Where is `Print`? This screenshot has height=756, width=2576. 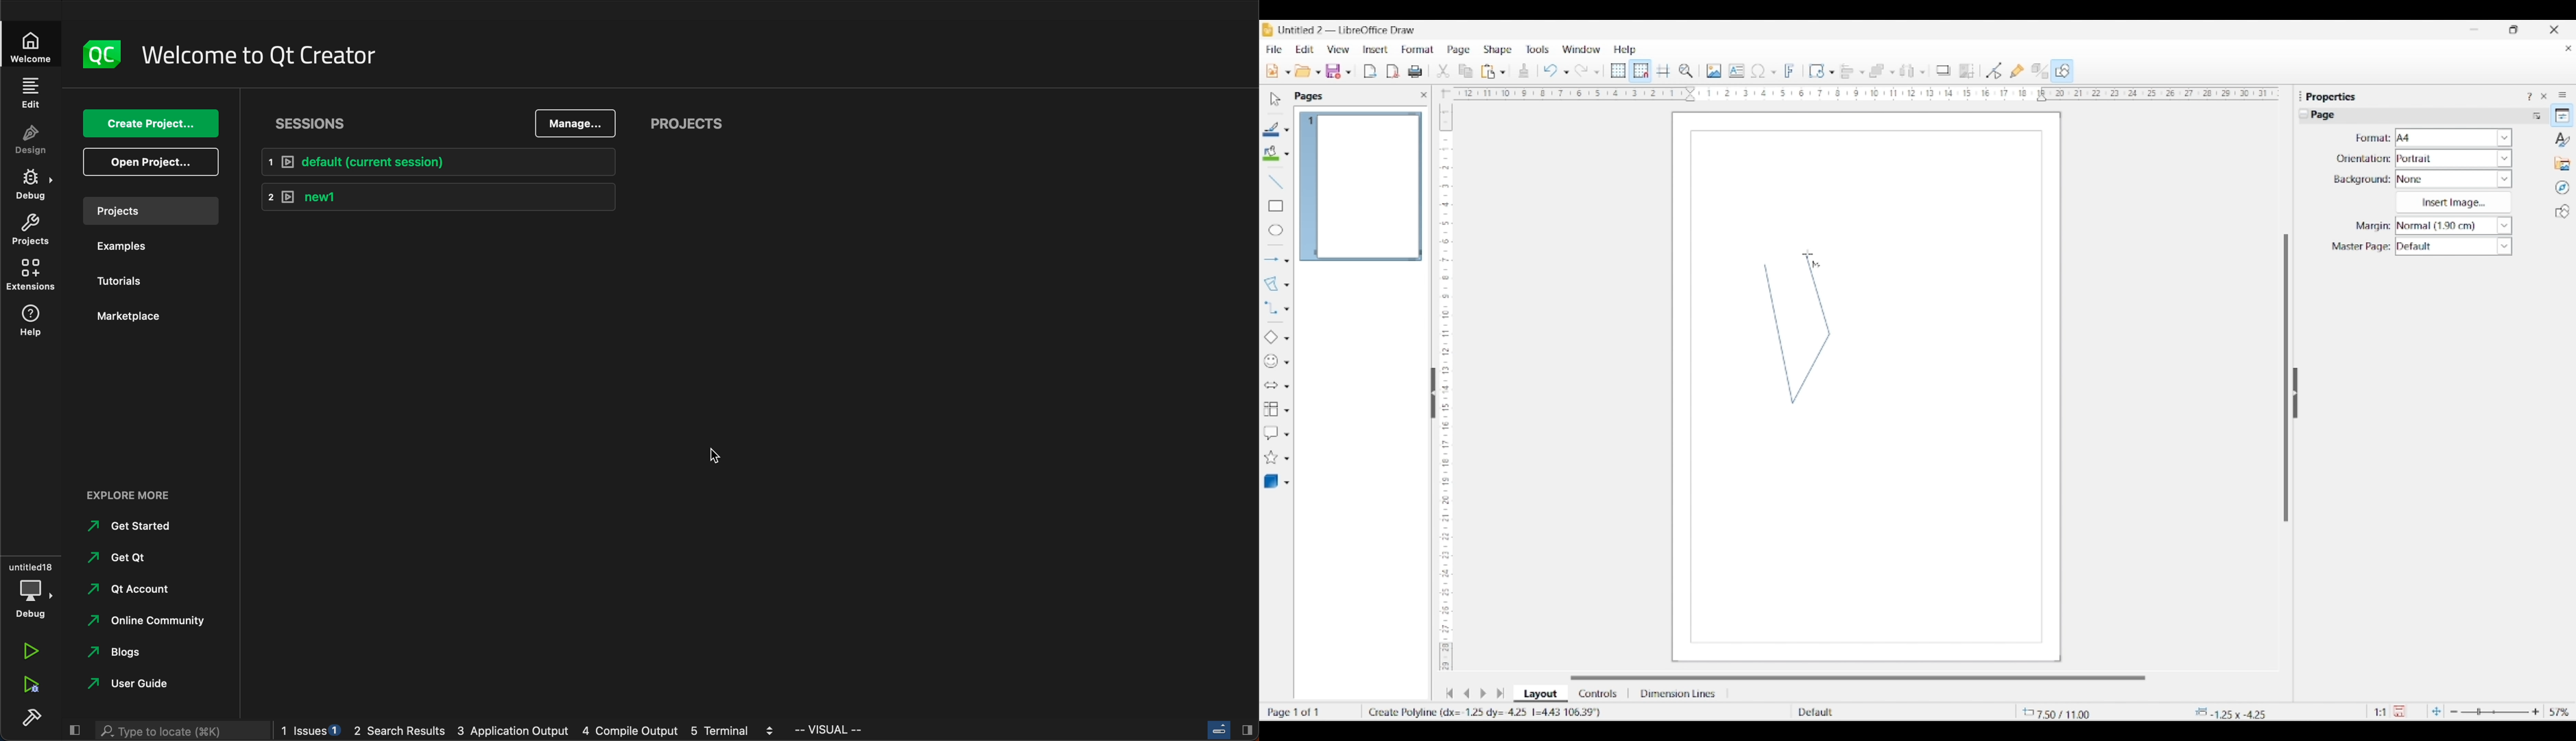 Print is located at coordinates (1415, 71).